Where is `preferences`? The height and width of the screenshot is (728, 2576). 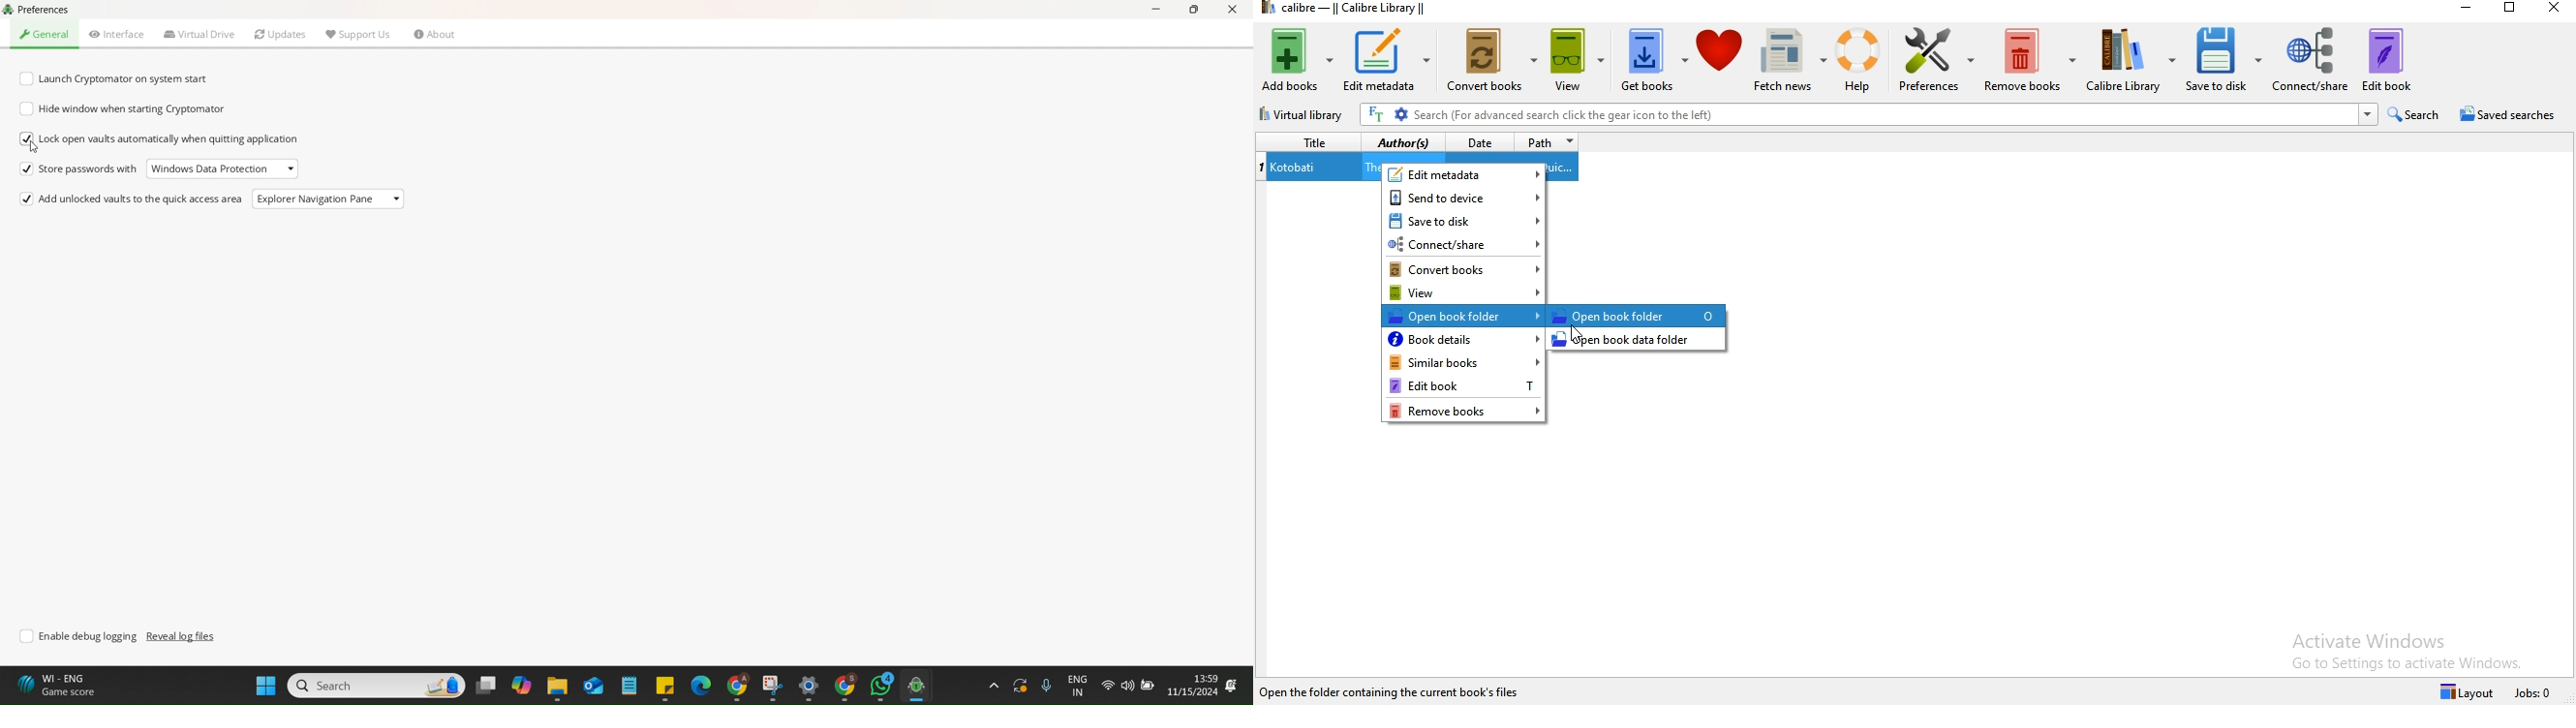
preferences is located at coordinates (1934, 64).